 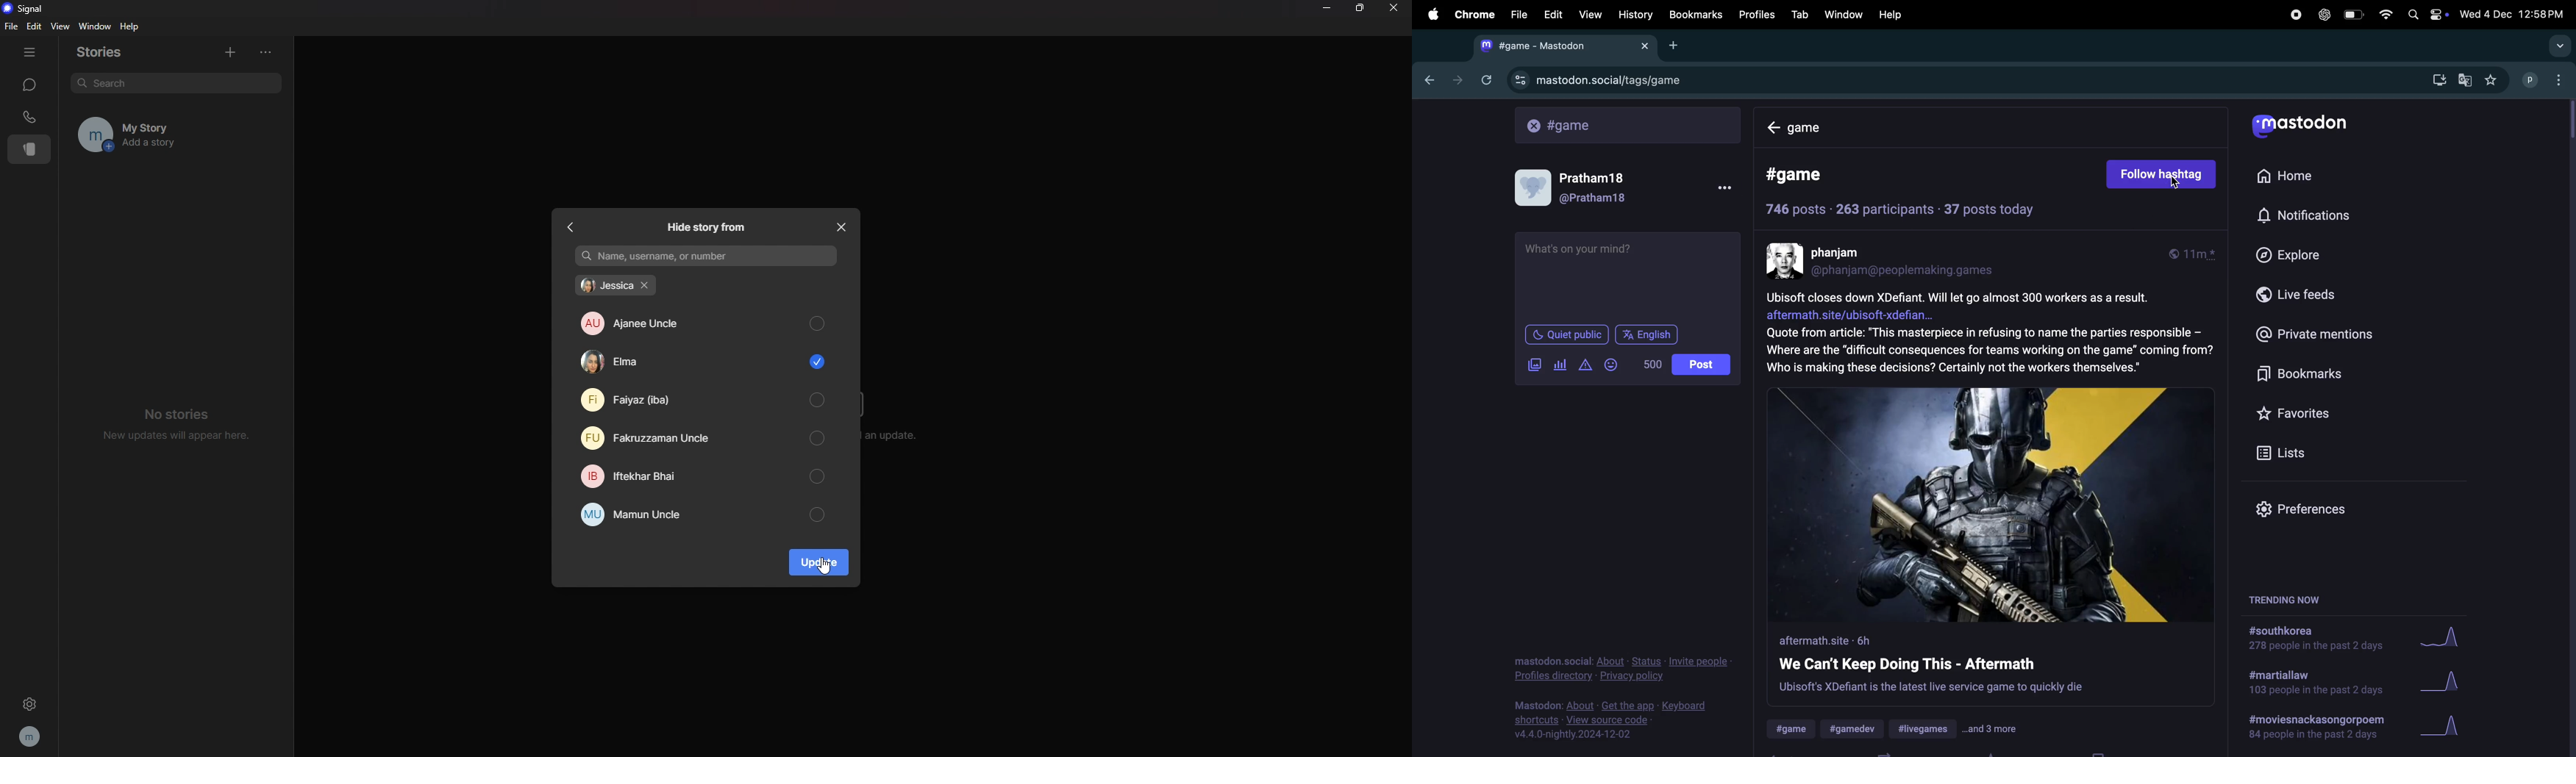 I want to click on userprofile, so click(x=1582, y=185).